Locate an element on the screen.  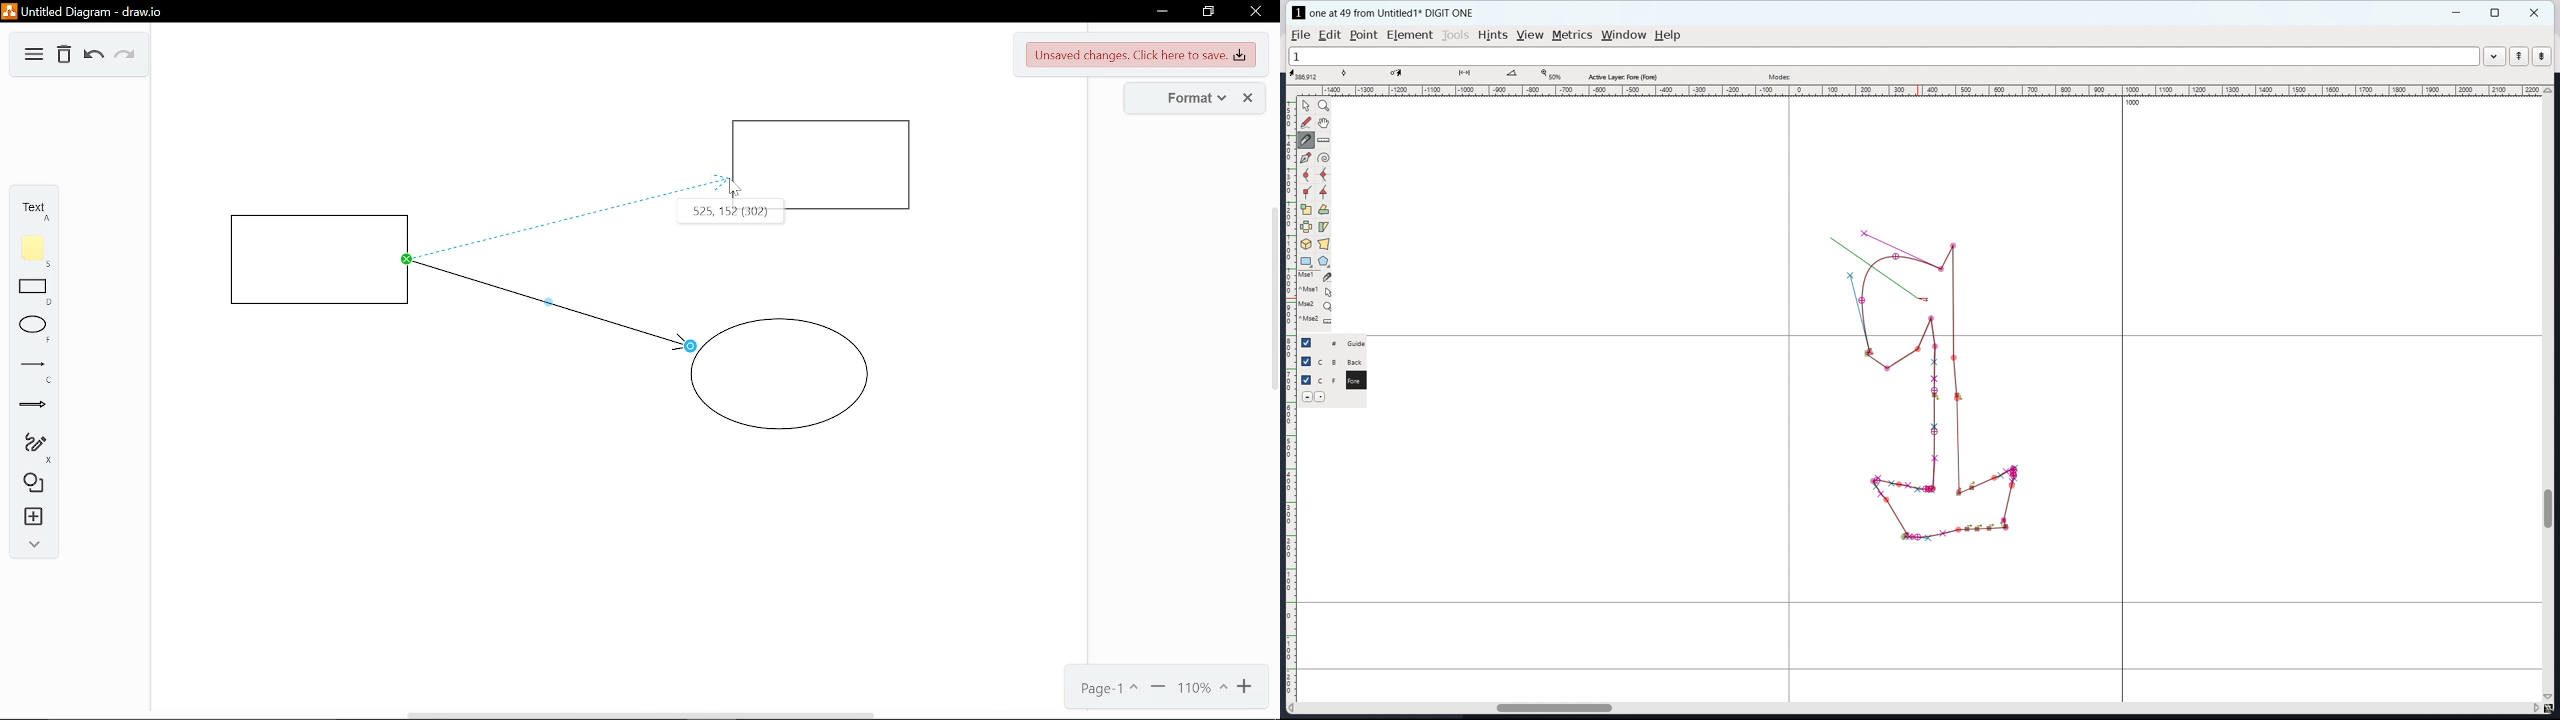
horizontal scrollbar is located at coordinates (1547, 706).